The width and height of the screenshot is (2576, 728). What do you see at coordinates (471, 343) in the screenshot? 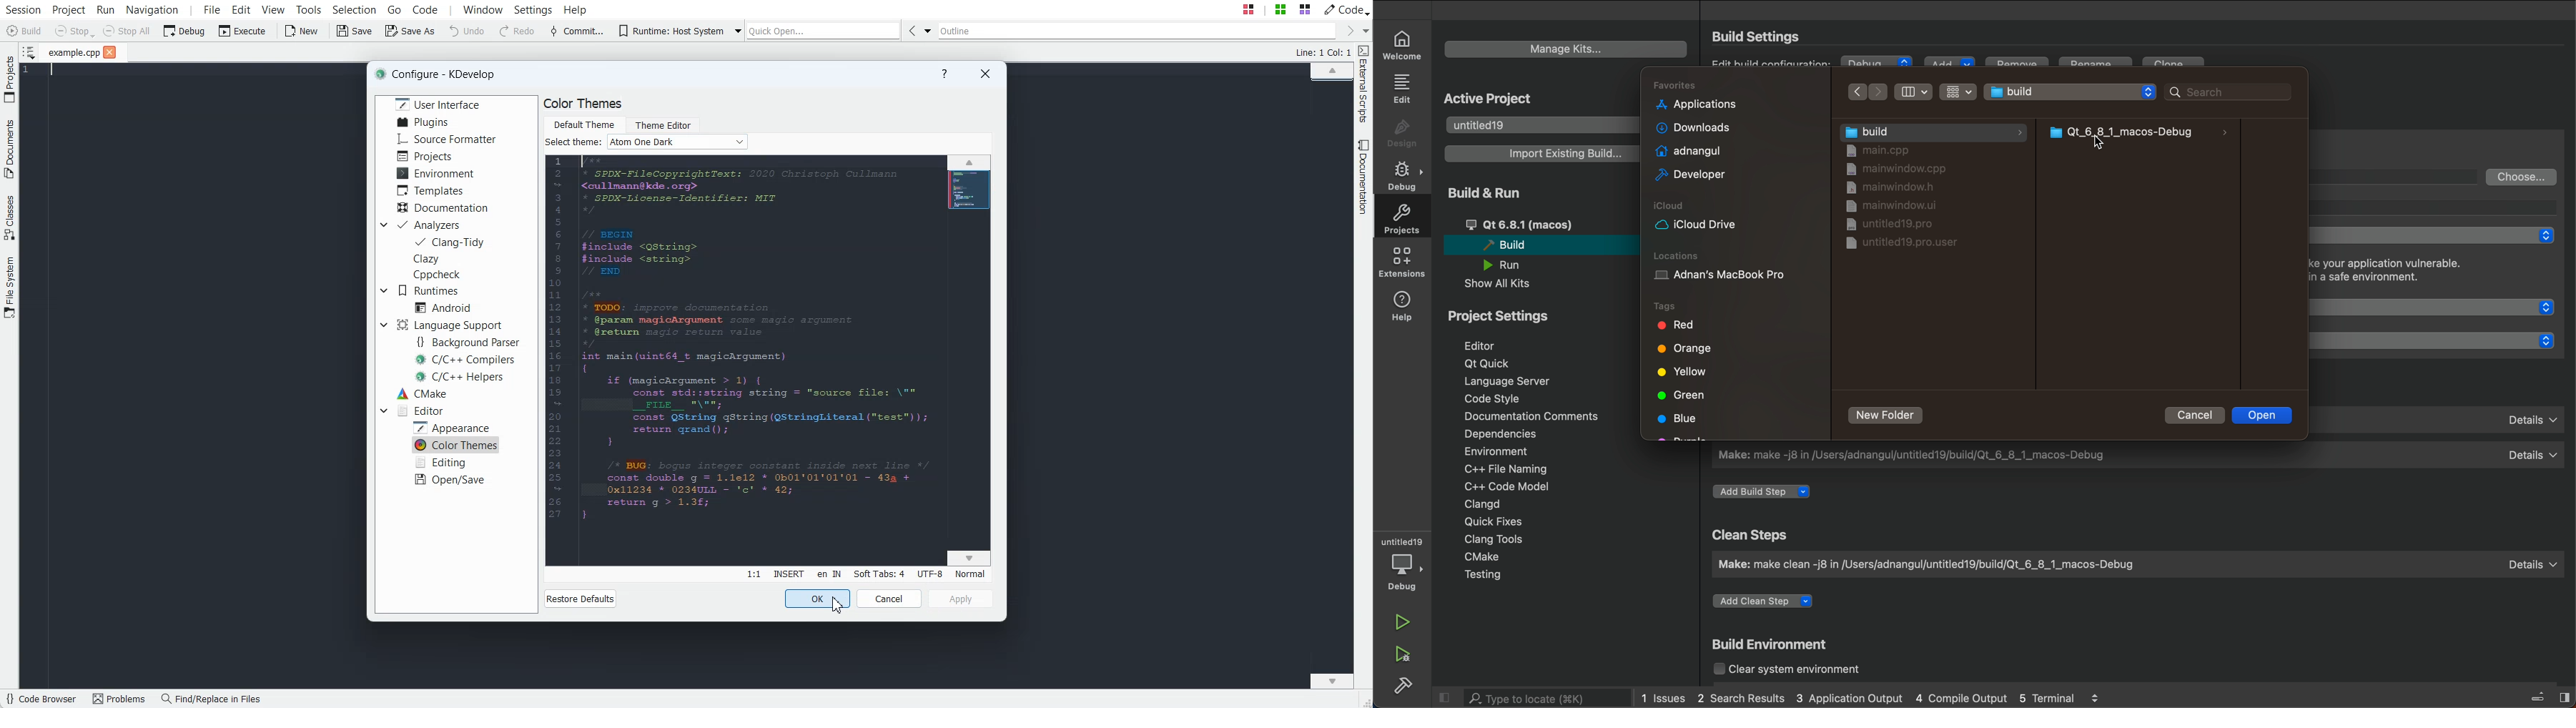
I see `Background Parser` at bounding box center [471, 343].